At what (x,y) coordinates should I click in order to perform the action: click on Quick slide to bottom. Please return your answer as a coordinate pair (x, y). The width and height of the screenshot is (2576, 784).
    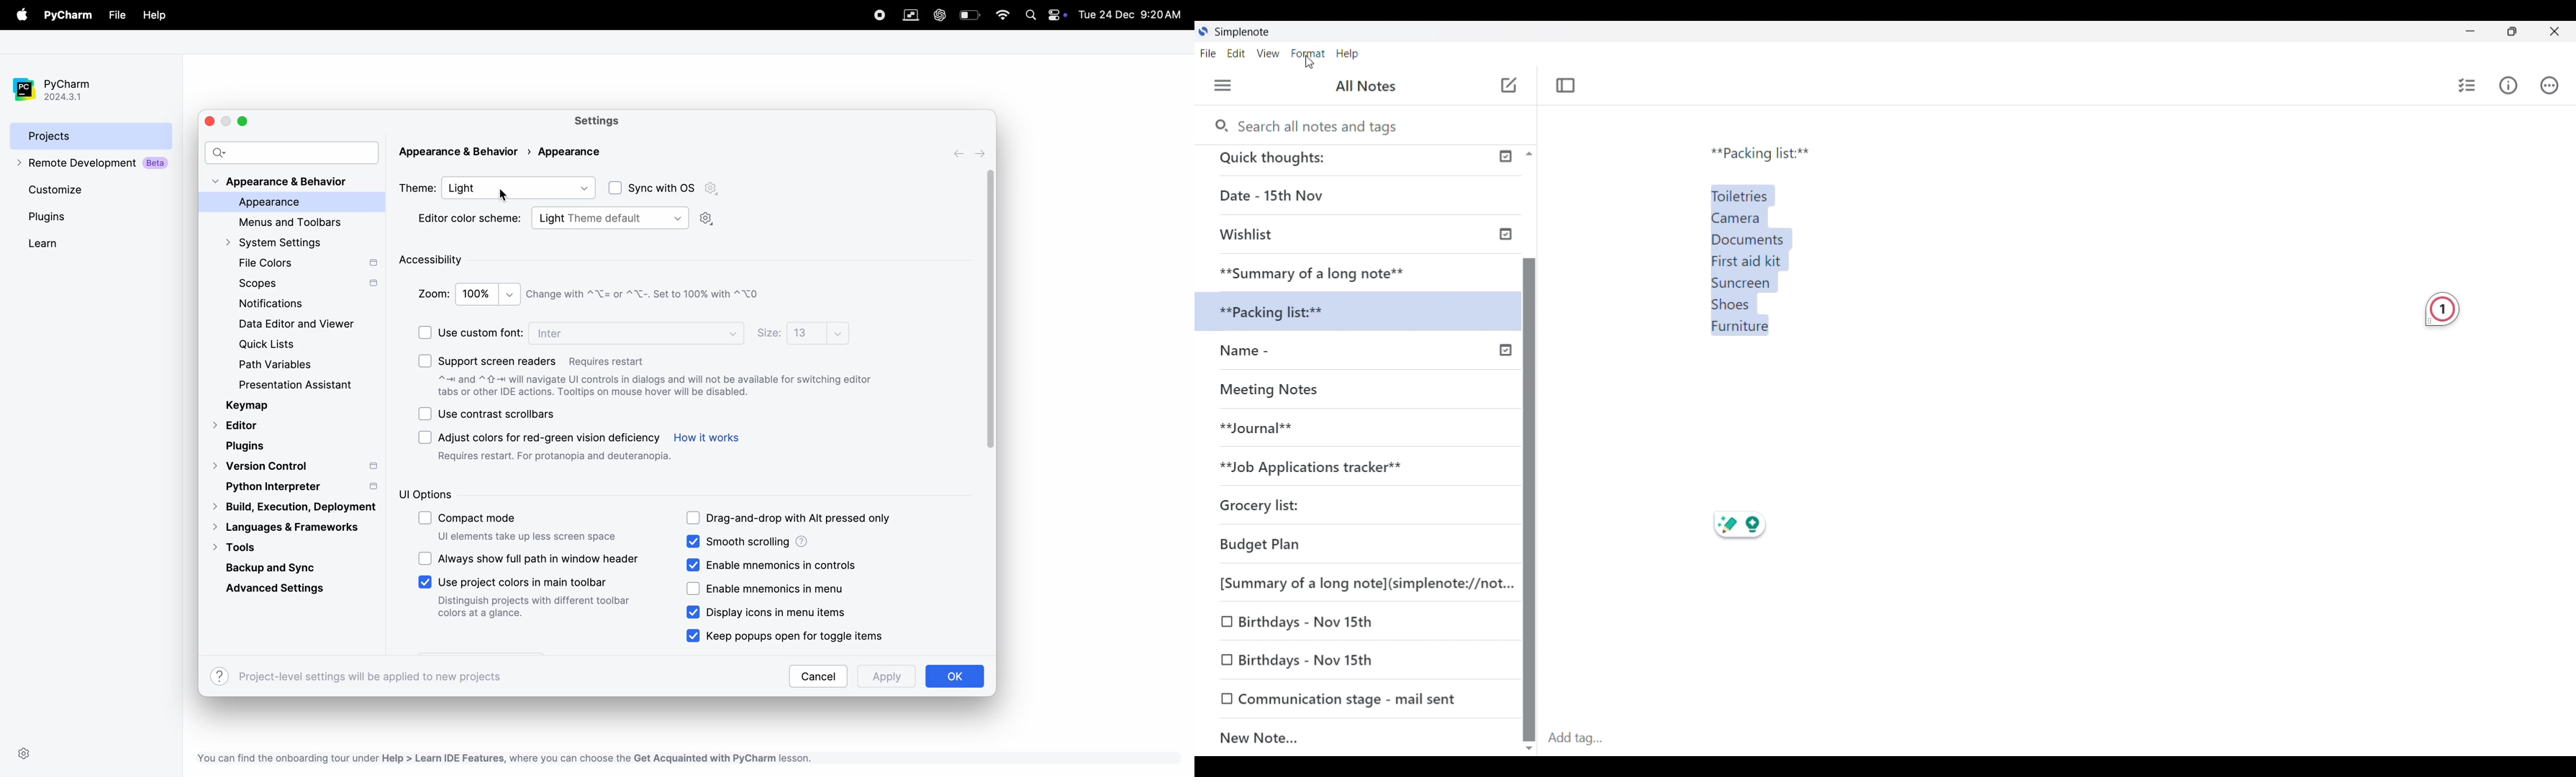
    Looking at the image, I should click on (1529, 749).